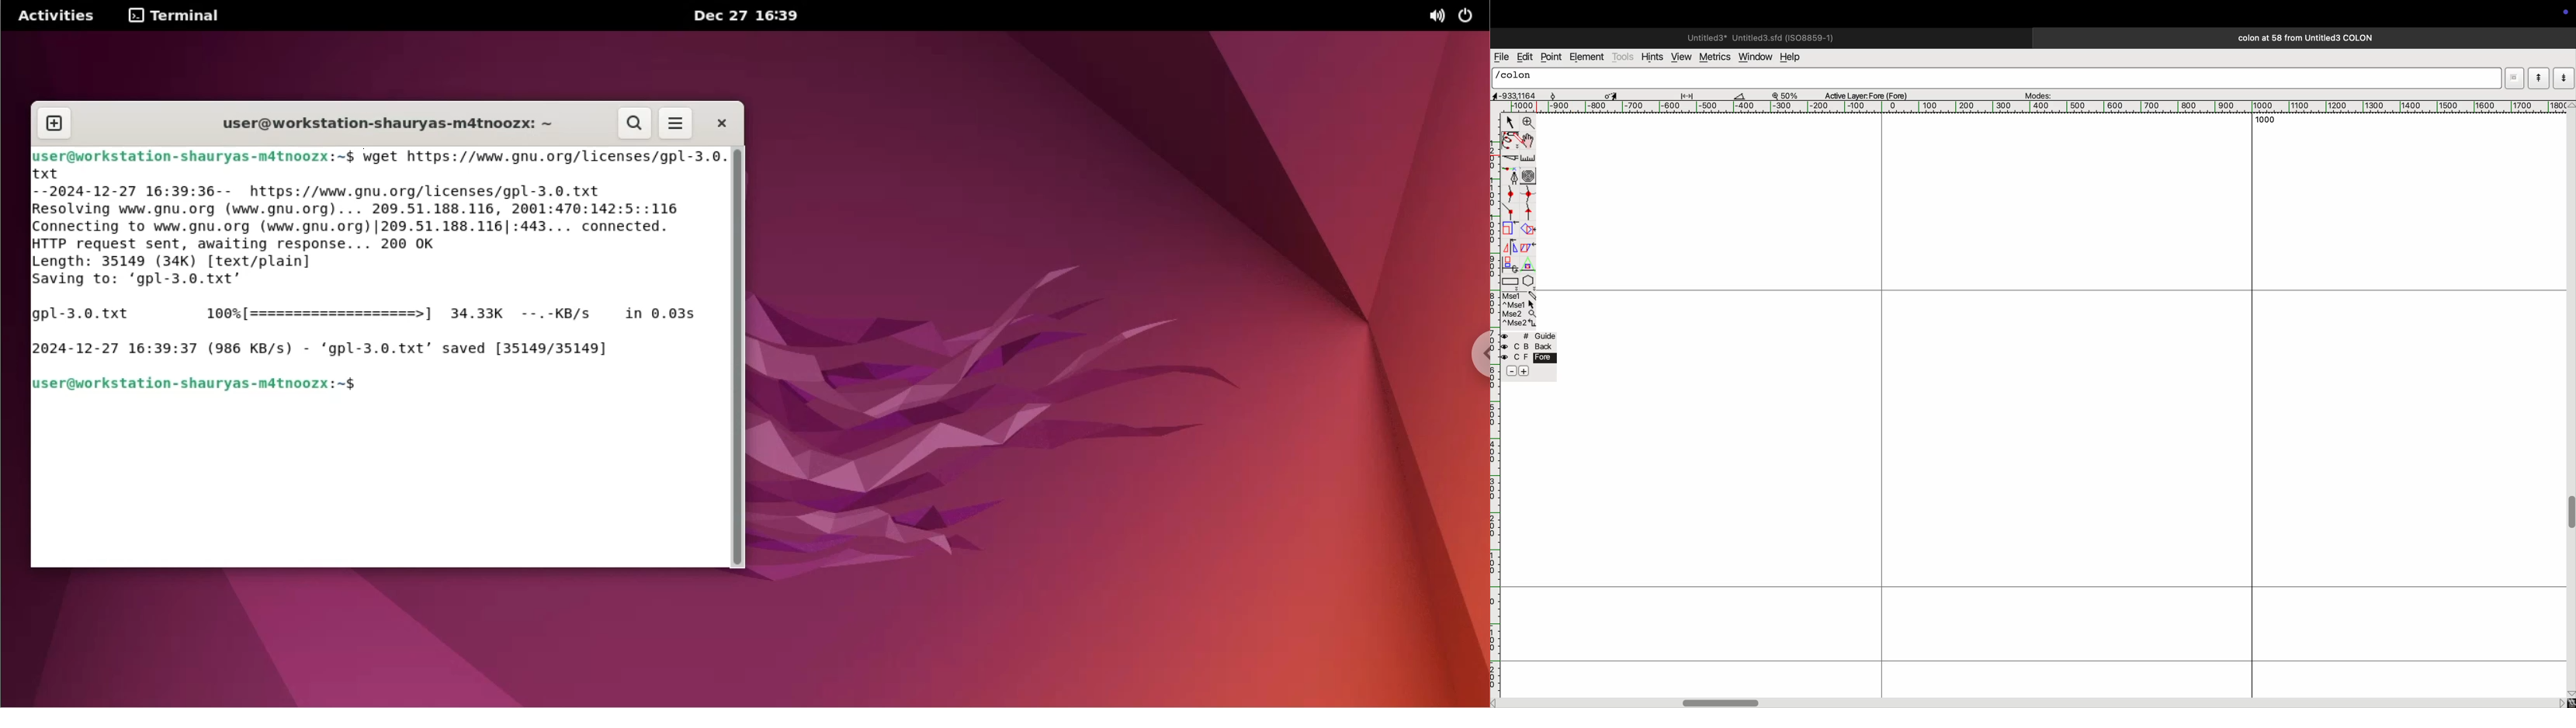 This screenshot has width=2576, height=728. What do you see at coordinates (373, 265) in the screenshot?
I see `txt

--2024-12-27 16:39:36-- https://www.gnu.org/licenses/gpl-3.0.txt

Resolving www.gnu.org (www.gnu.org)... 209.51.188.116, 2001:470:142:5::116
Connecting to www.gnu.org (www.gnu.org)|209.51.188.116|:443... connected.
HTTP request sent, awaiting response... 200 OK

Length: 35149 (34K) [text/plain]

Saving to: ‘gpl-3.0.txt’

jpl-3.0. txt 100% [===================>] 34.33K --.-KB/s in 0.03s
2024-12-27 16:39:37 (986 KB/s) - ‘gpl-3.0.txt’ saved [35149/35149]` at bounding box center [373, 265].